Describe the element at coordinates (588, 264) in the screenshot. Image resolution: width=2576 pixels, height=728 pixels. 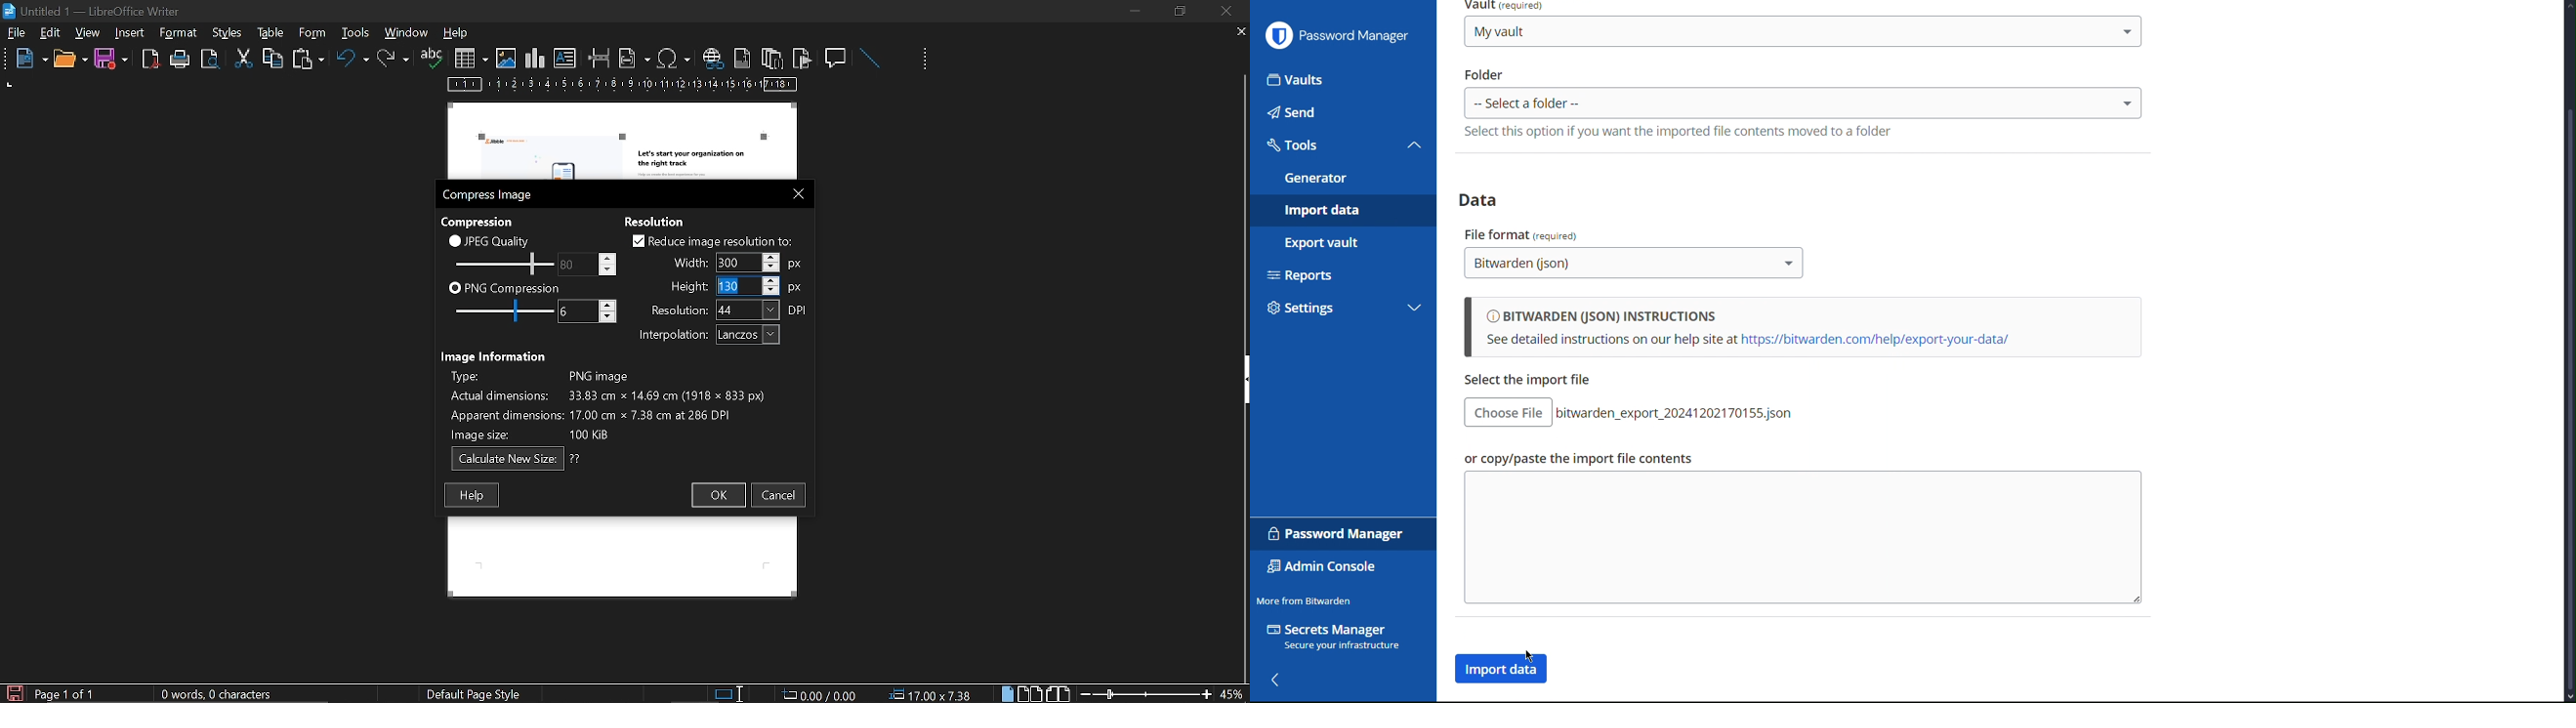
I see `change jpeg quality ` at that location.